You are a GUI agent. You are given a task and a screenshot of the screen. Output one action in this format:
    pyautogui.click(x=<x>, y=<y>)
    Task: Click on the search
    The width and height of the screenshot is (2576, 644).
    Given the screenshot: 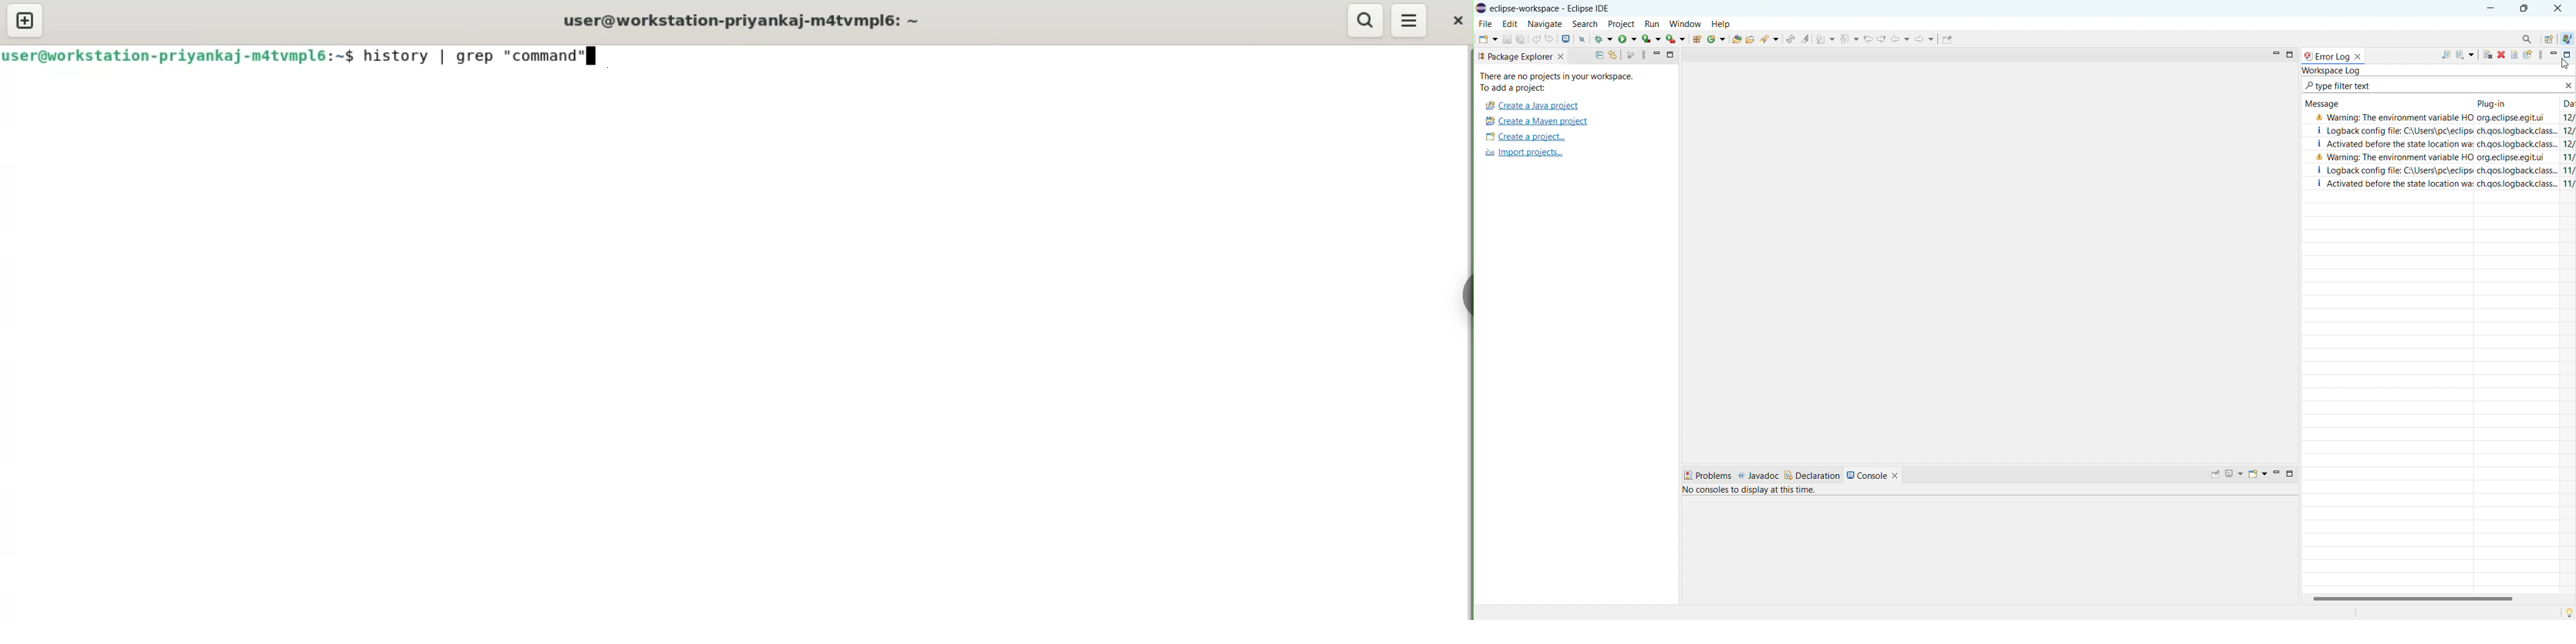 What is the action you would take?
    pyautogui.click(x=1362, y=20)
    